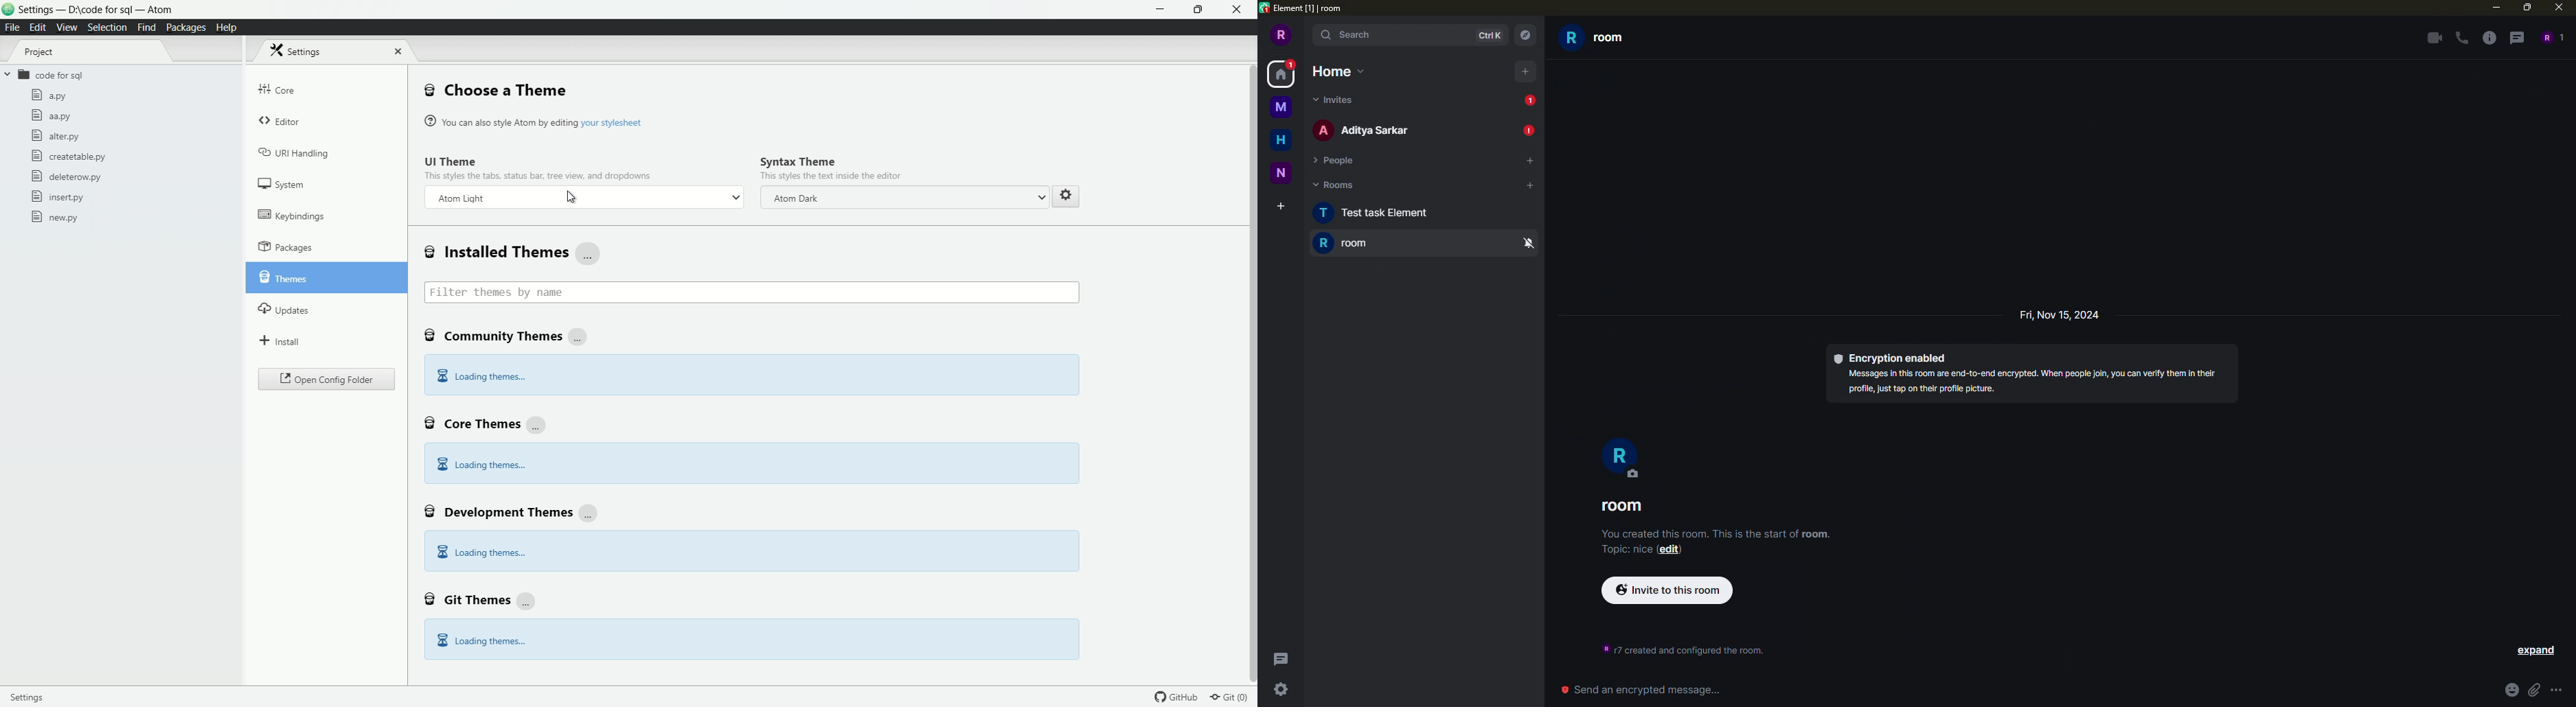 Image resolution: width=2576 pixels, height=728 pixels. I want to click on settings, so click(1065, 194).